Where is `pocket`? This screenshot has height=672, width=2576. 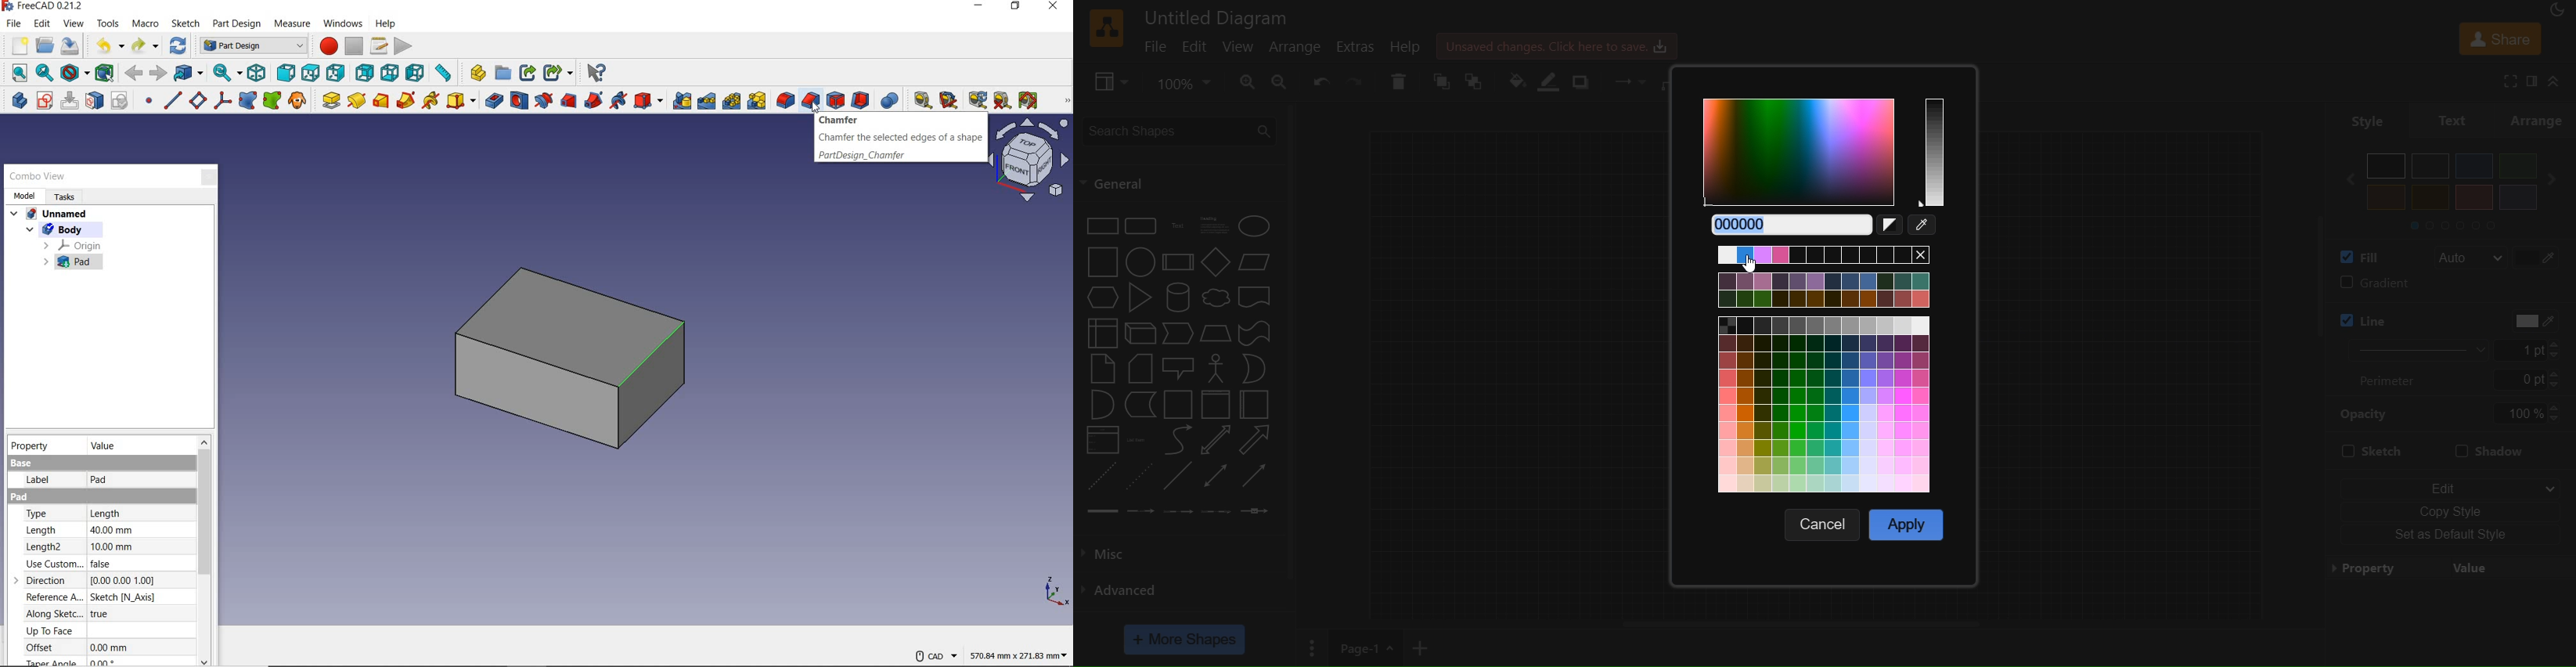 pocket is located at coordinates (492, 100).